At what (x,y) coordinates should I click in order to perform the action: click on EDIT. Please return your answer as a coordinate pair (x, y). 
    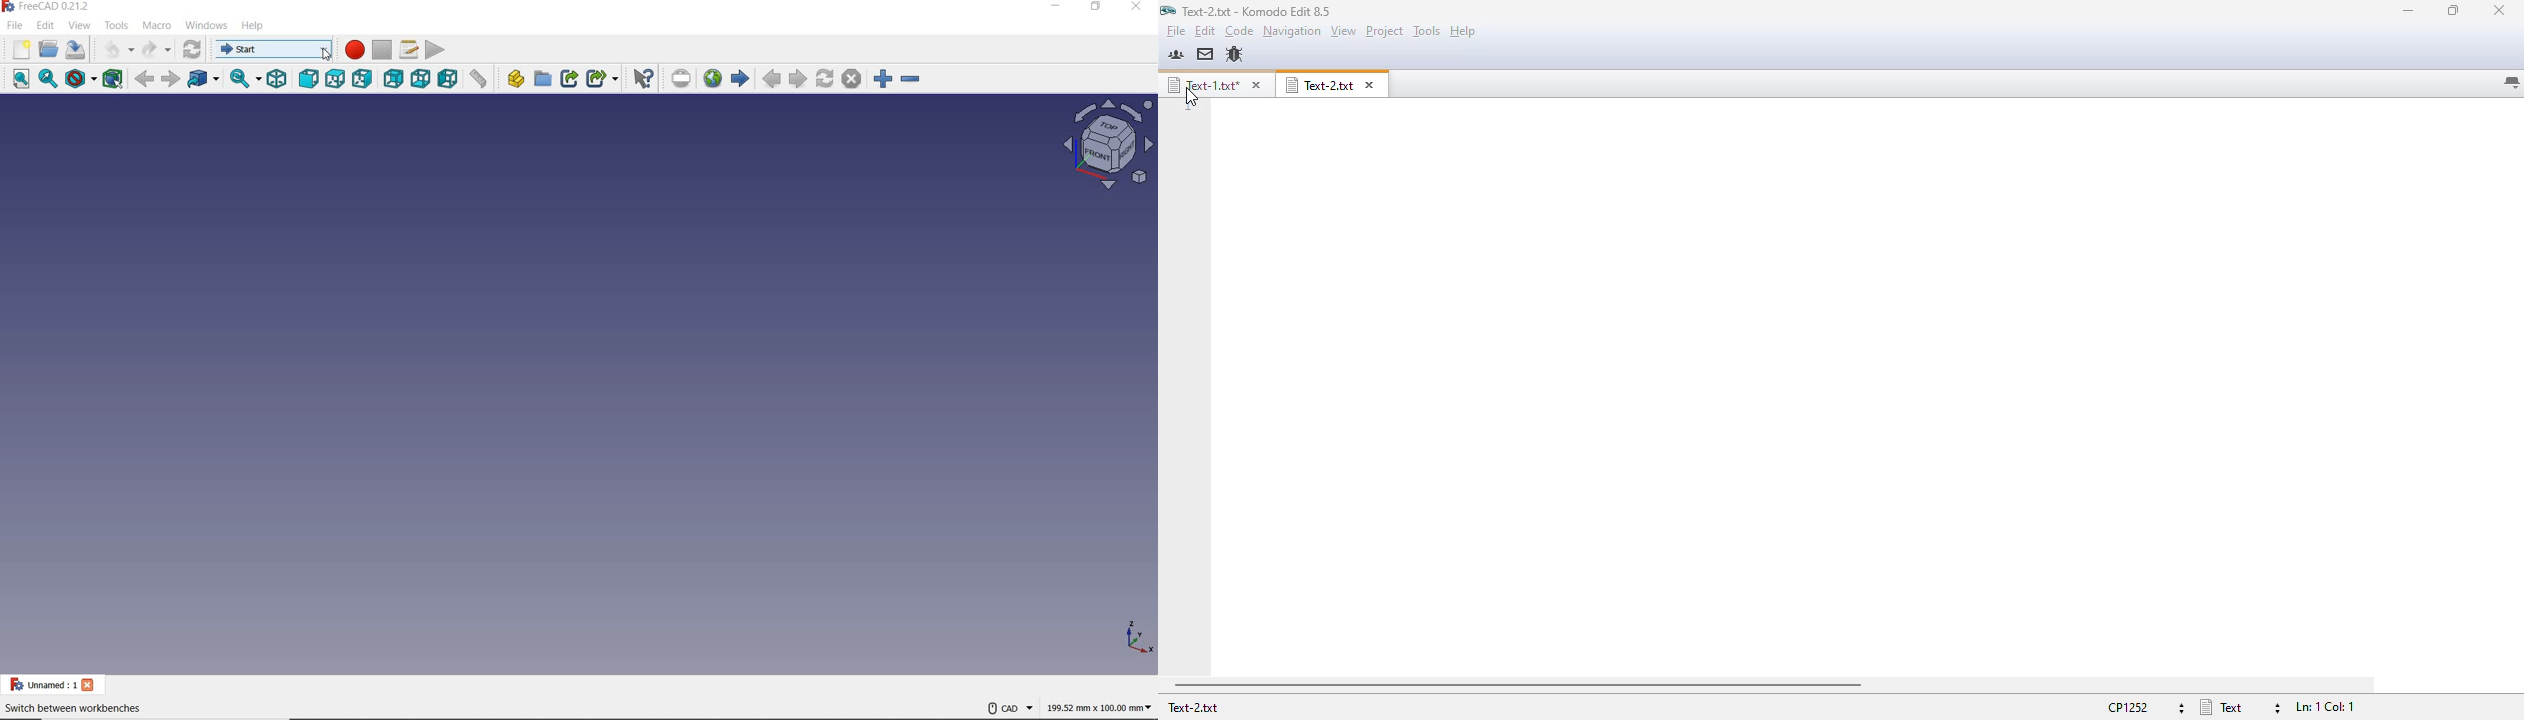
    Looking at the image, I should click on (45, 26).